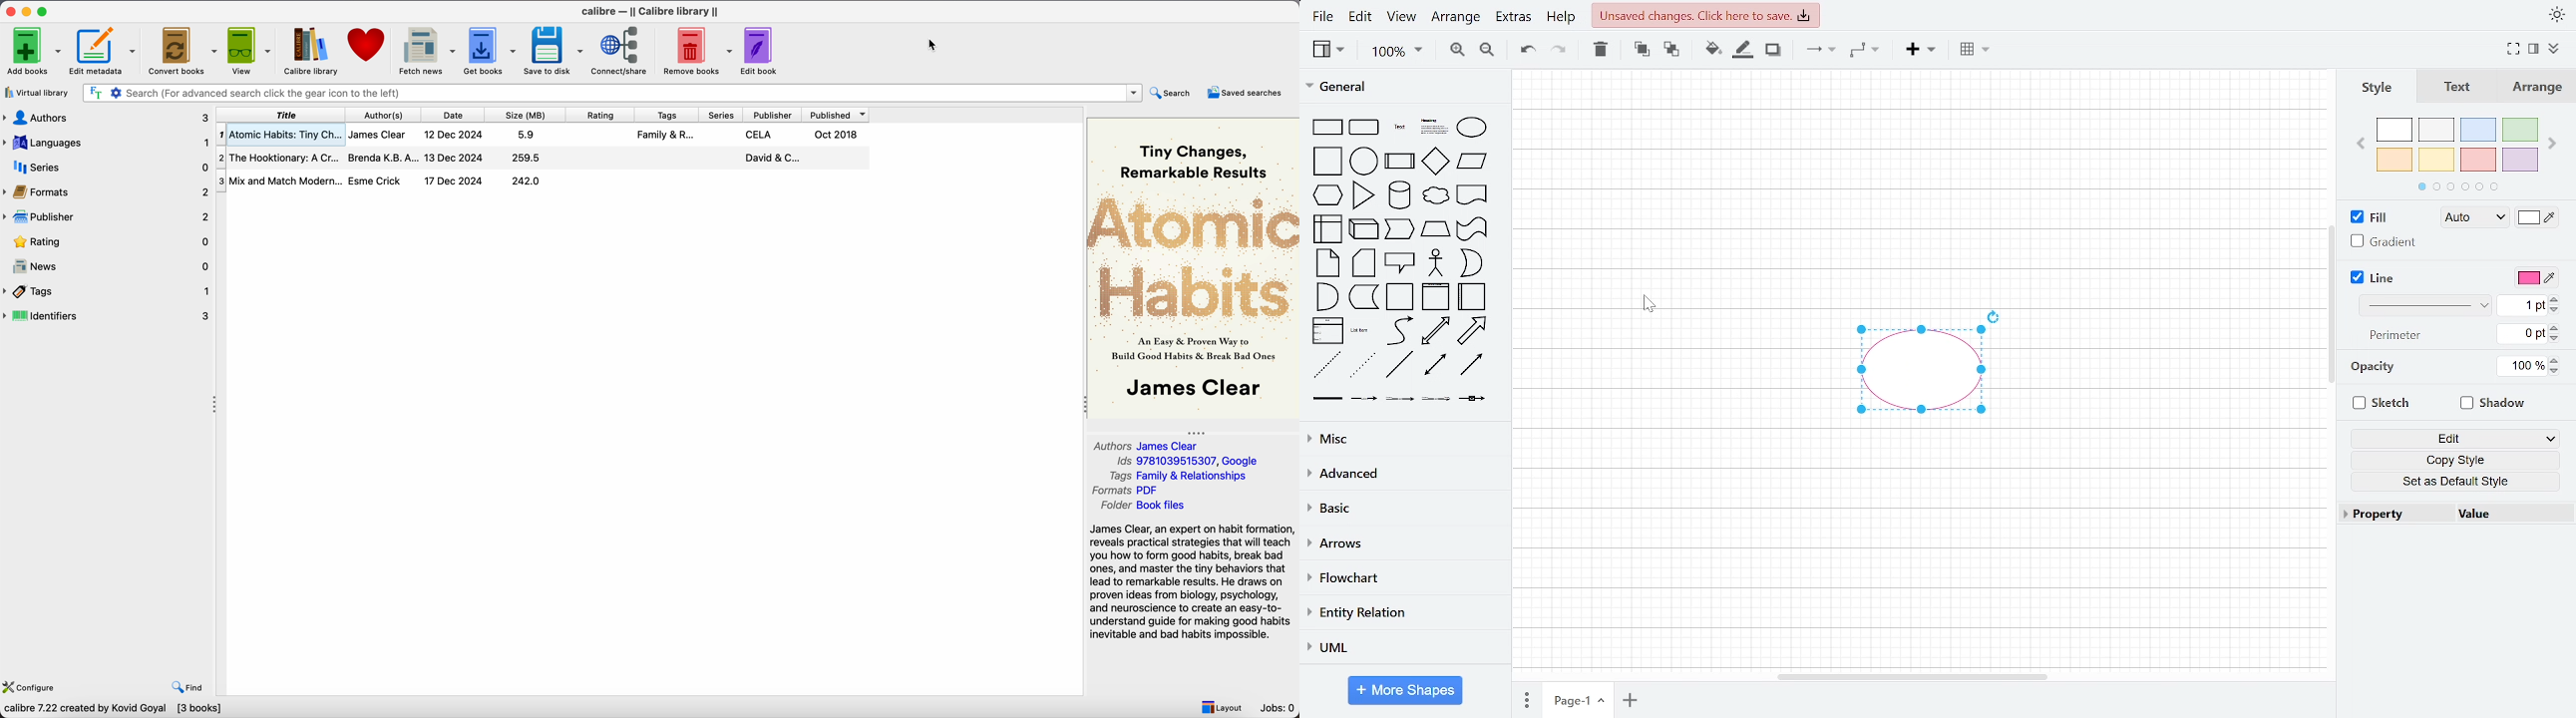 The width and height of the screenshot is (2576, 728). What do you see at coordinates (1918, 679) in the screenshot?
I see `Horizontal scrollbar` at bounding box center [1918, 679].